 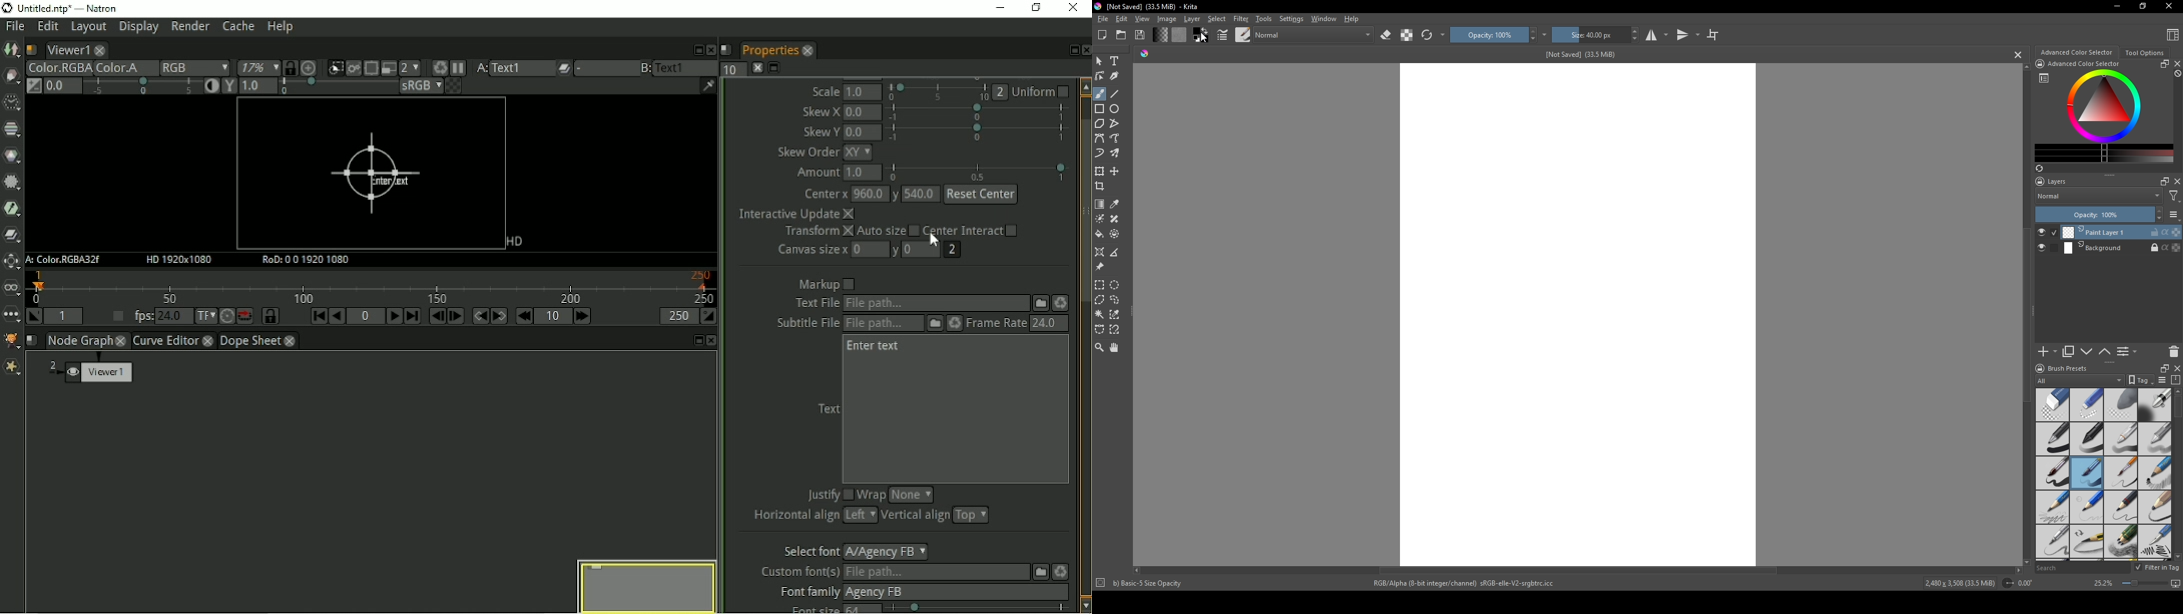 I want to click on 0.00, so click(x=2029, y=583).